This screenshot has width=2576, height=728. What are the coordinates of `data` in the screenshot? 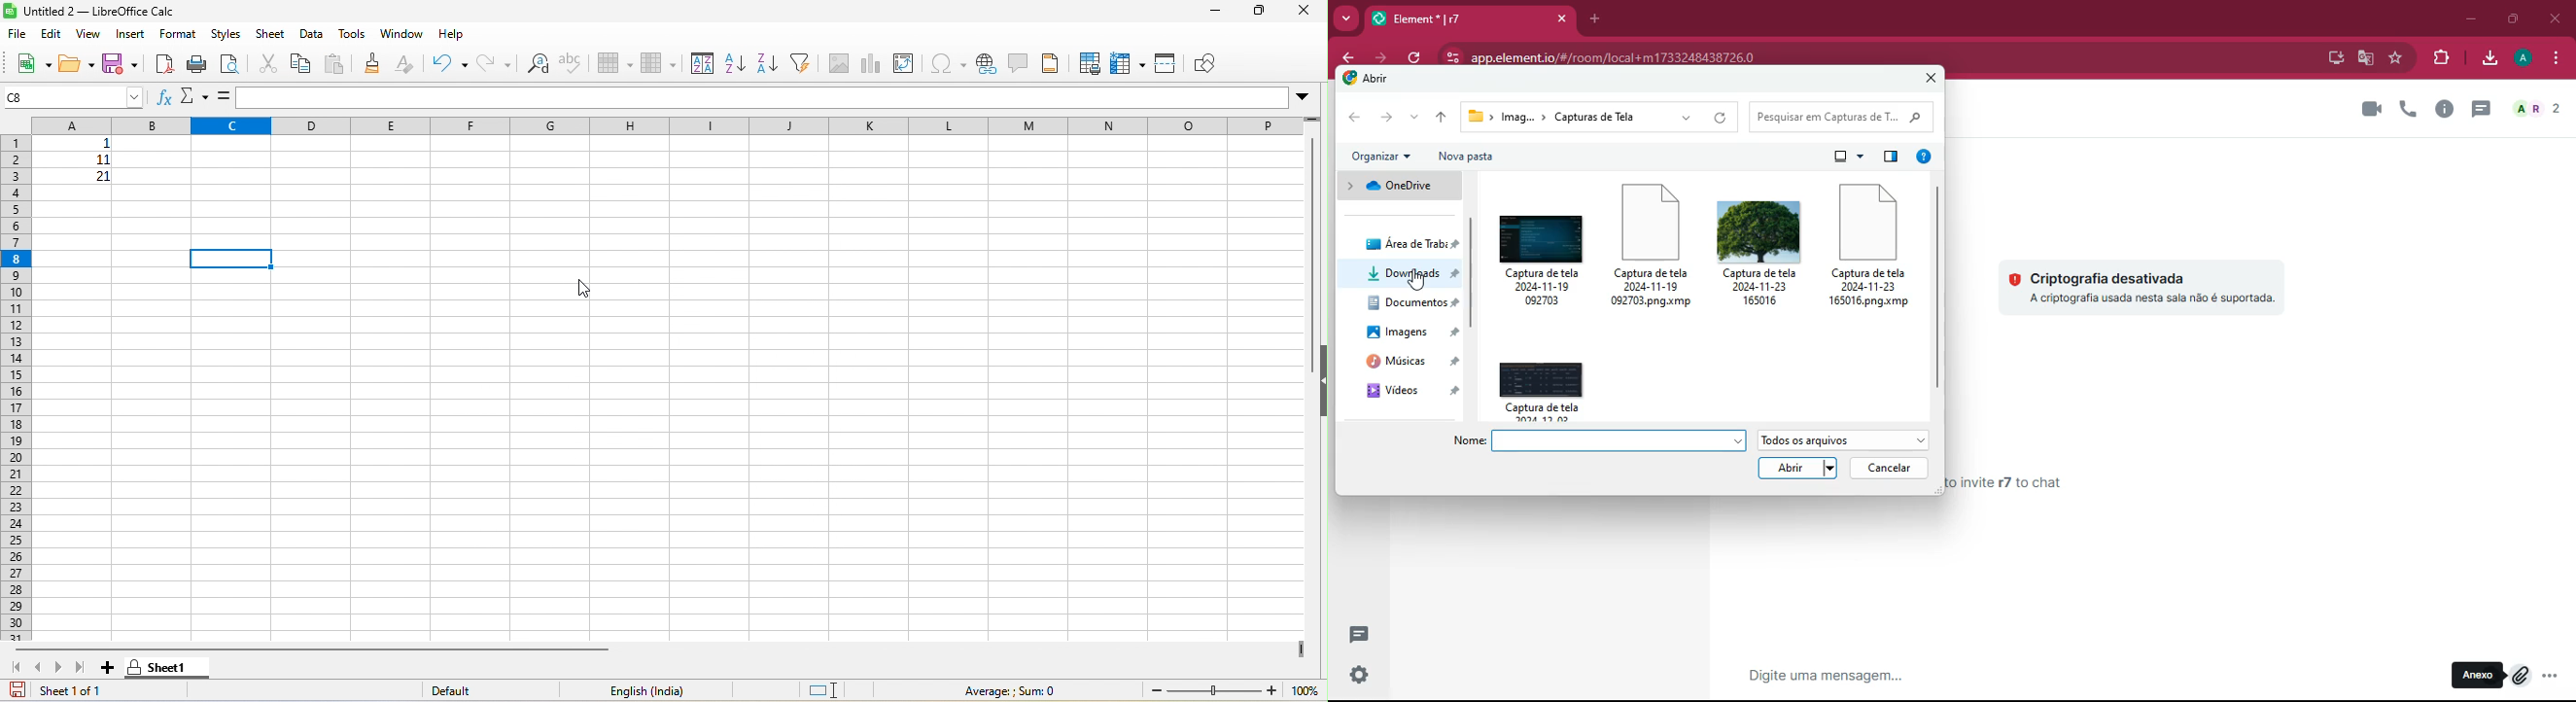 It's located at (310, 34).